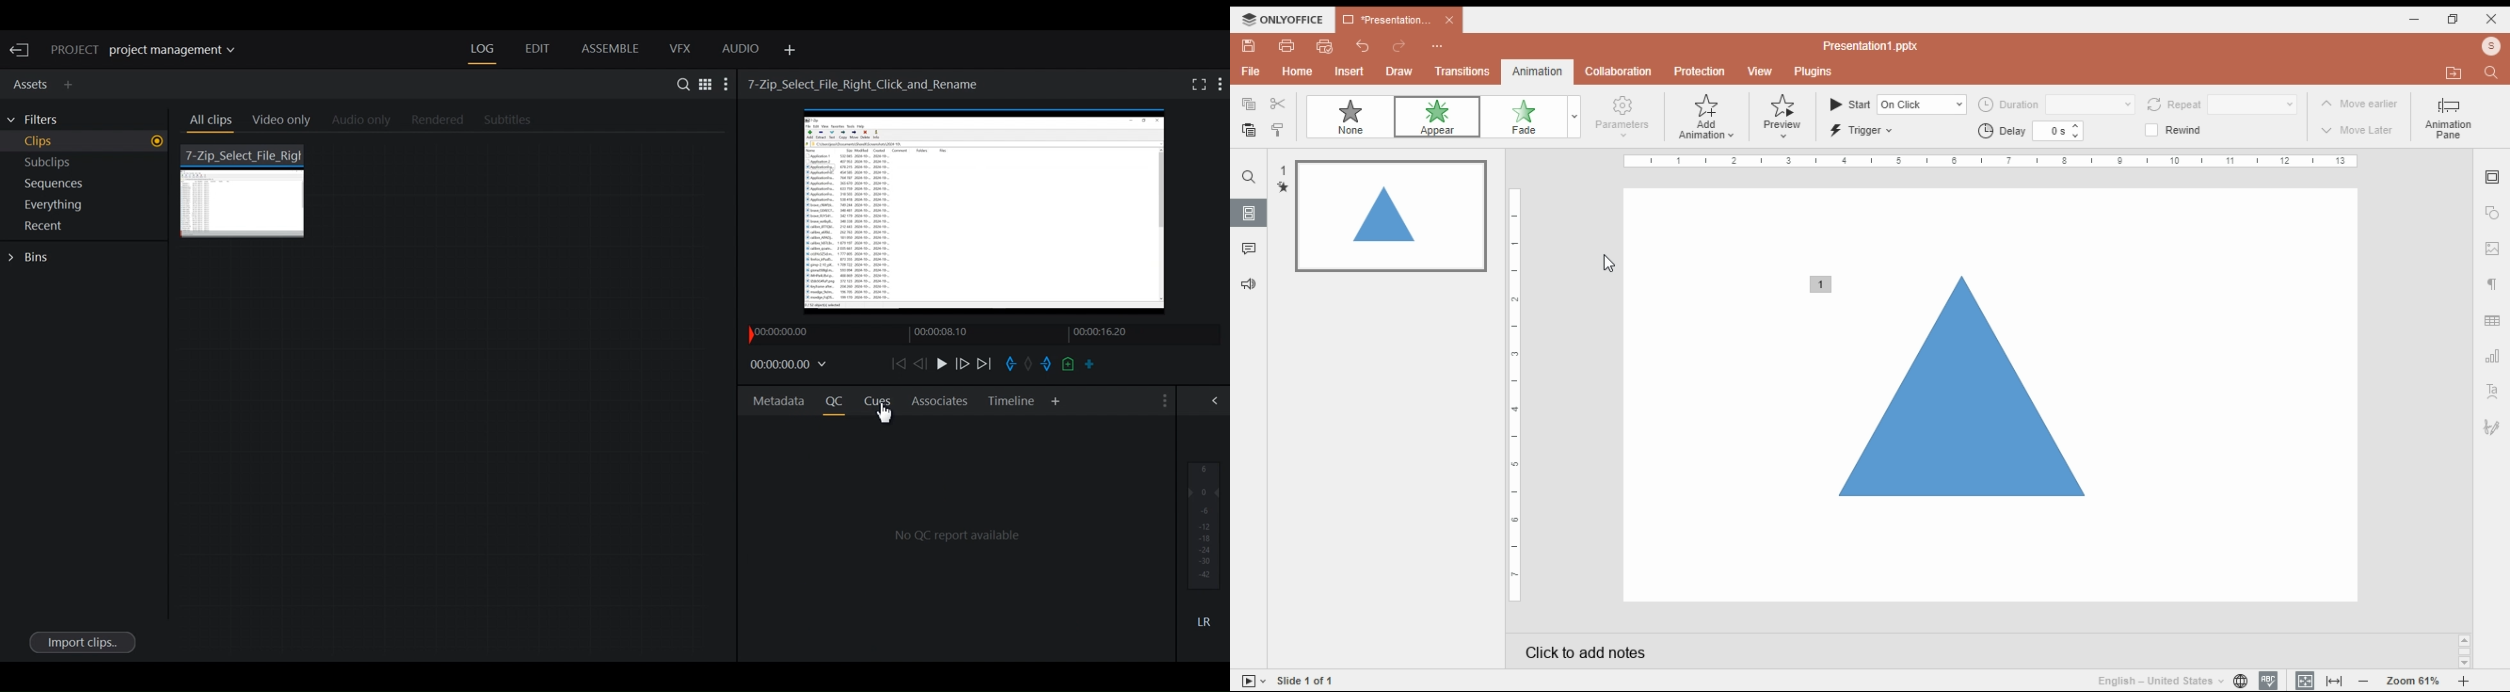 This screenshot has width=2520, height=700. I want to click on fade, so click(1532, 117).